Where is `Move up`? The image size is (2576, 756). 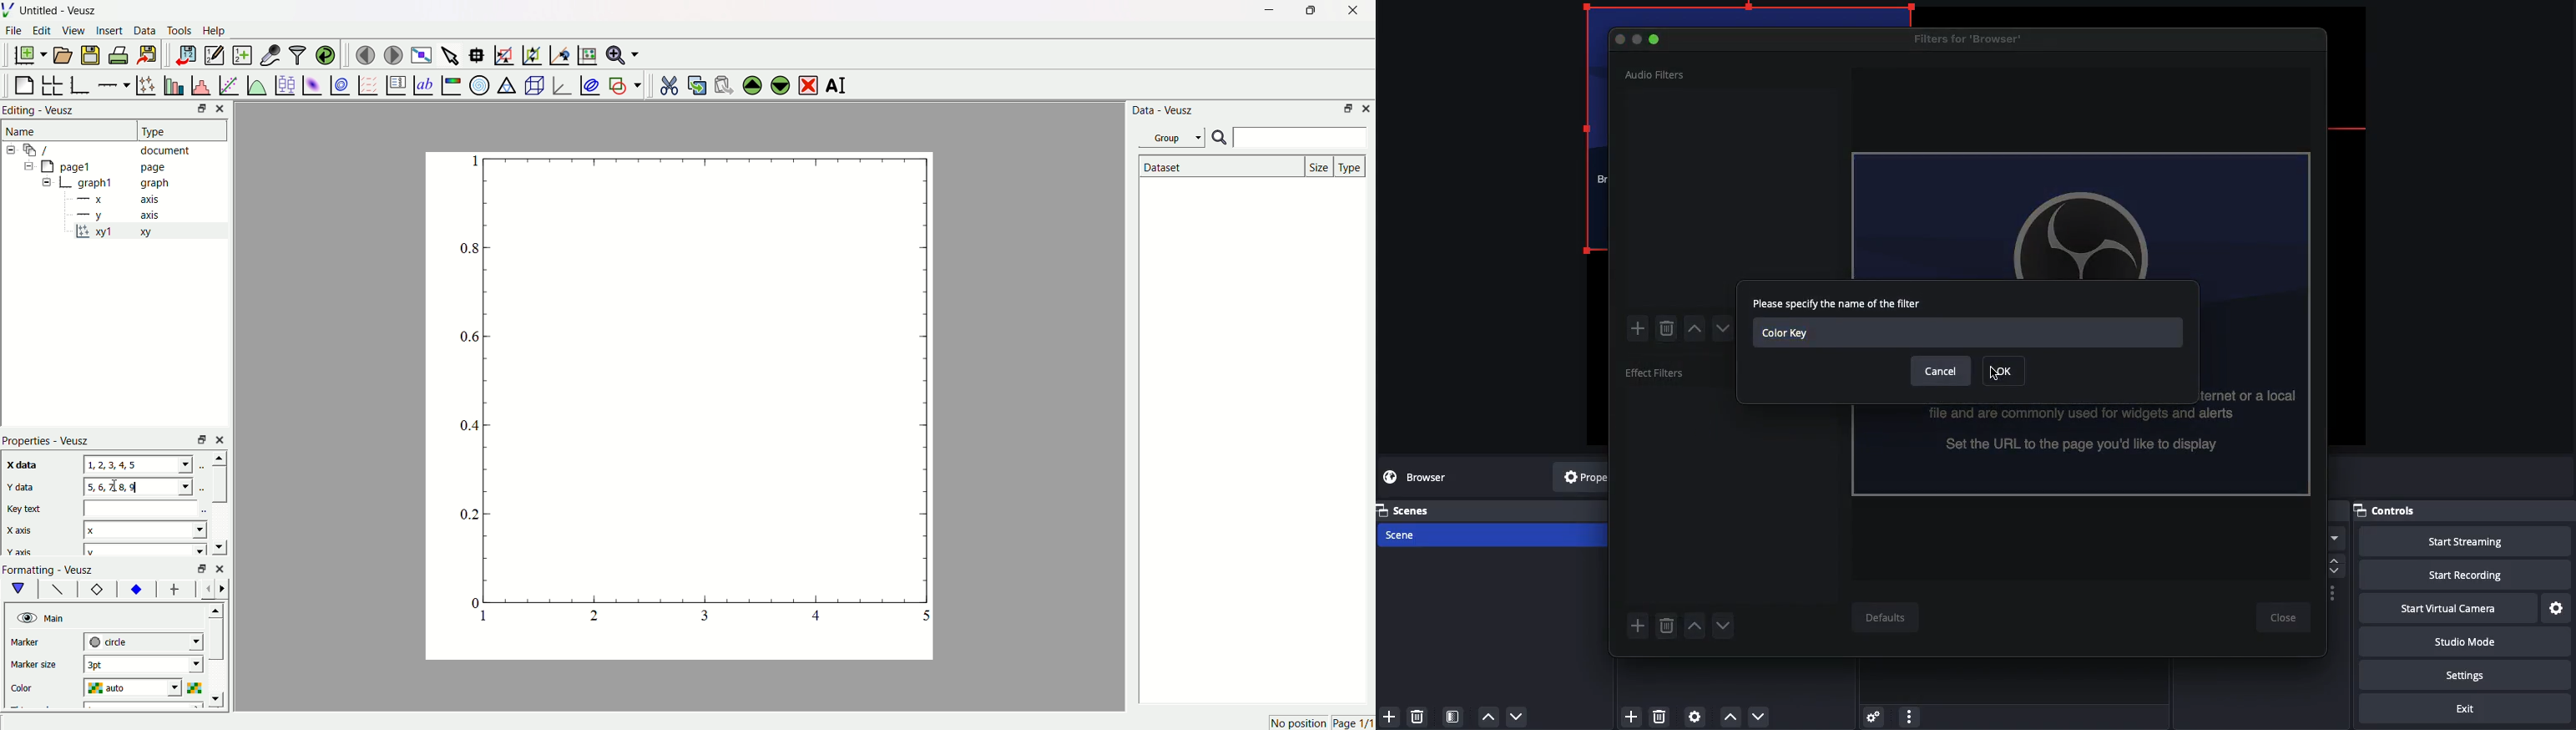
Move up is located at coordinates (1730, 718).